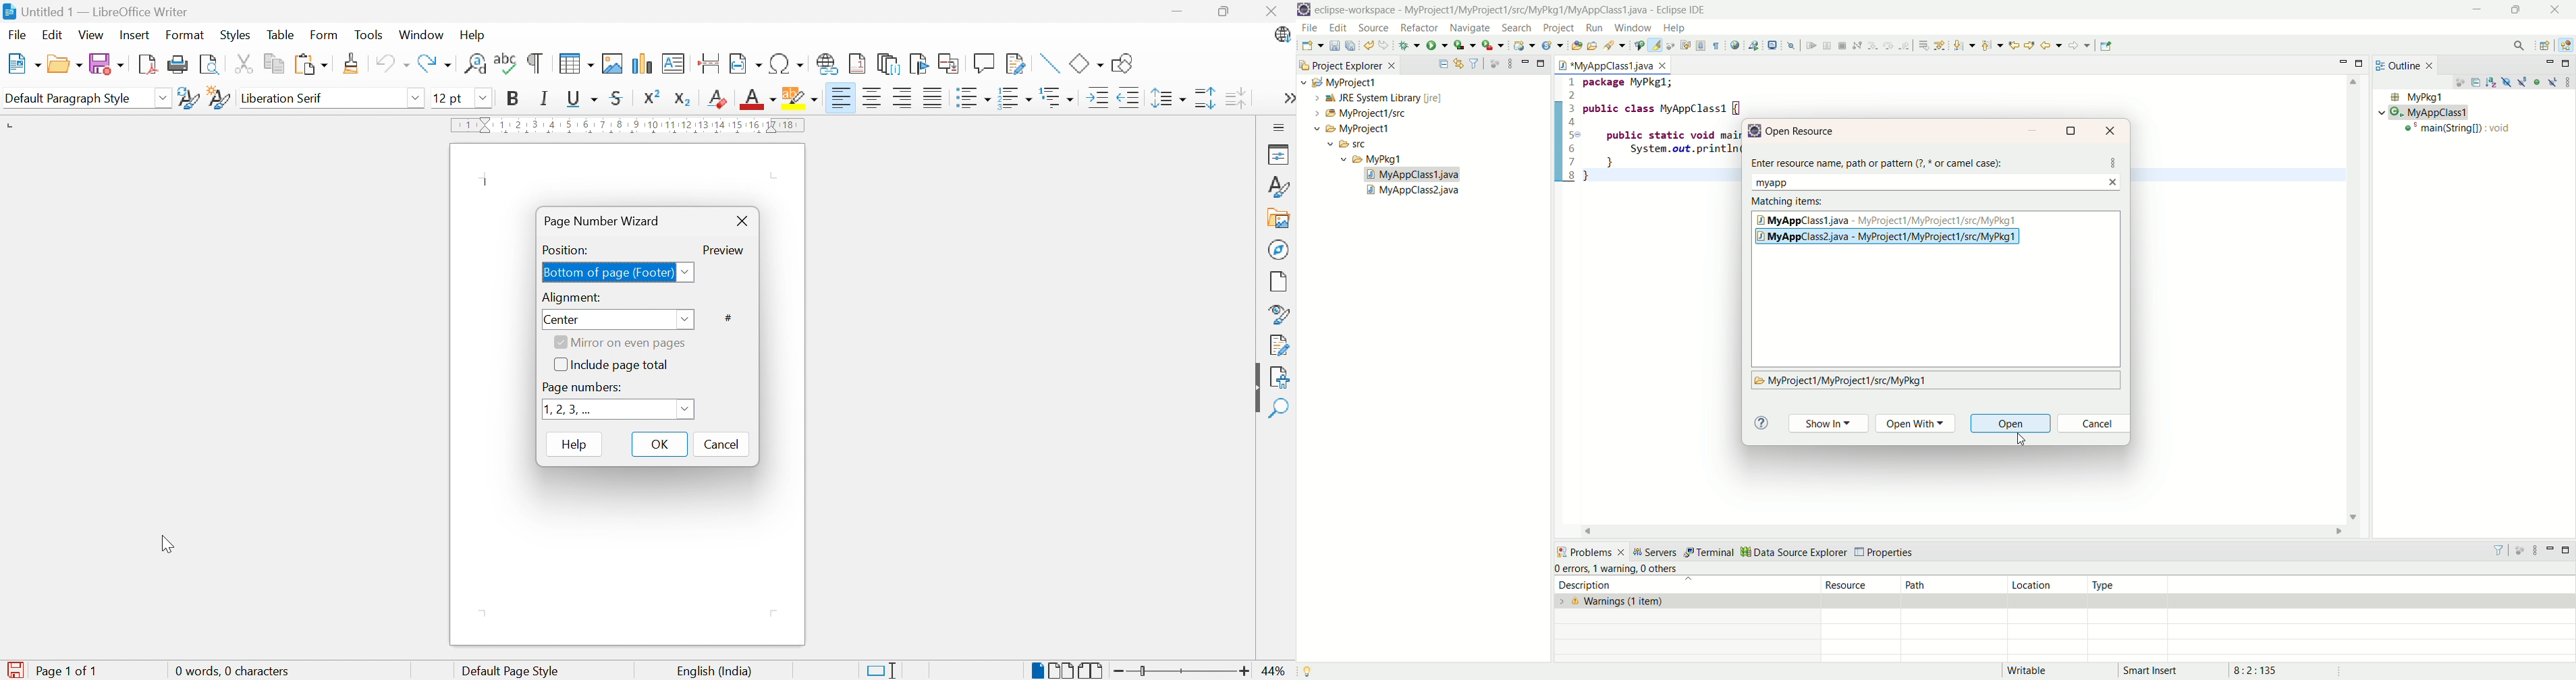 Image resolution: width=2576 pixels, height=700 pixels. Describe the element at coordinates (2115, 181) in the screenshot. I see `close` at that location.